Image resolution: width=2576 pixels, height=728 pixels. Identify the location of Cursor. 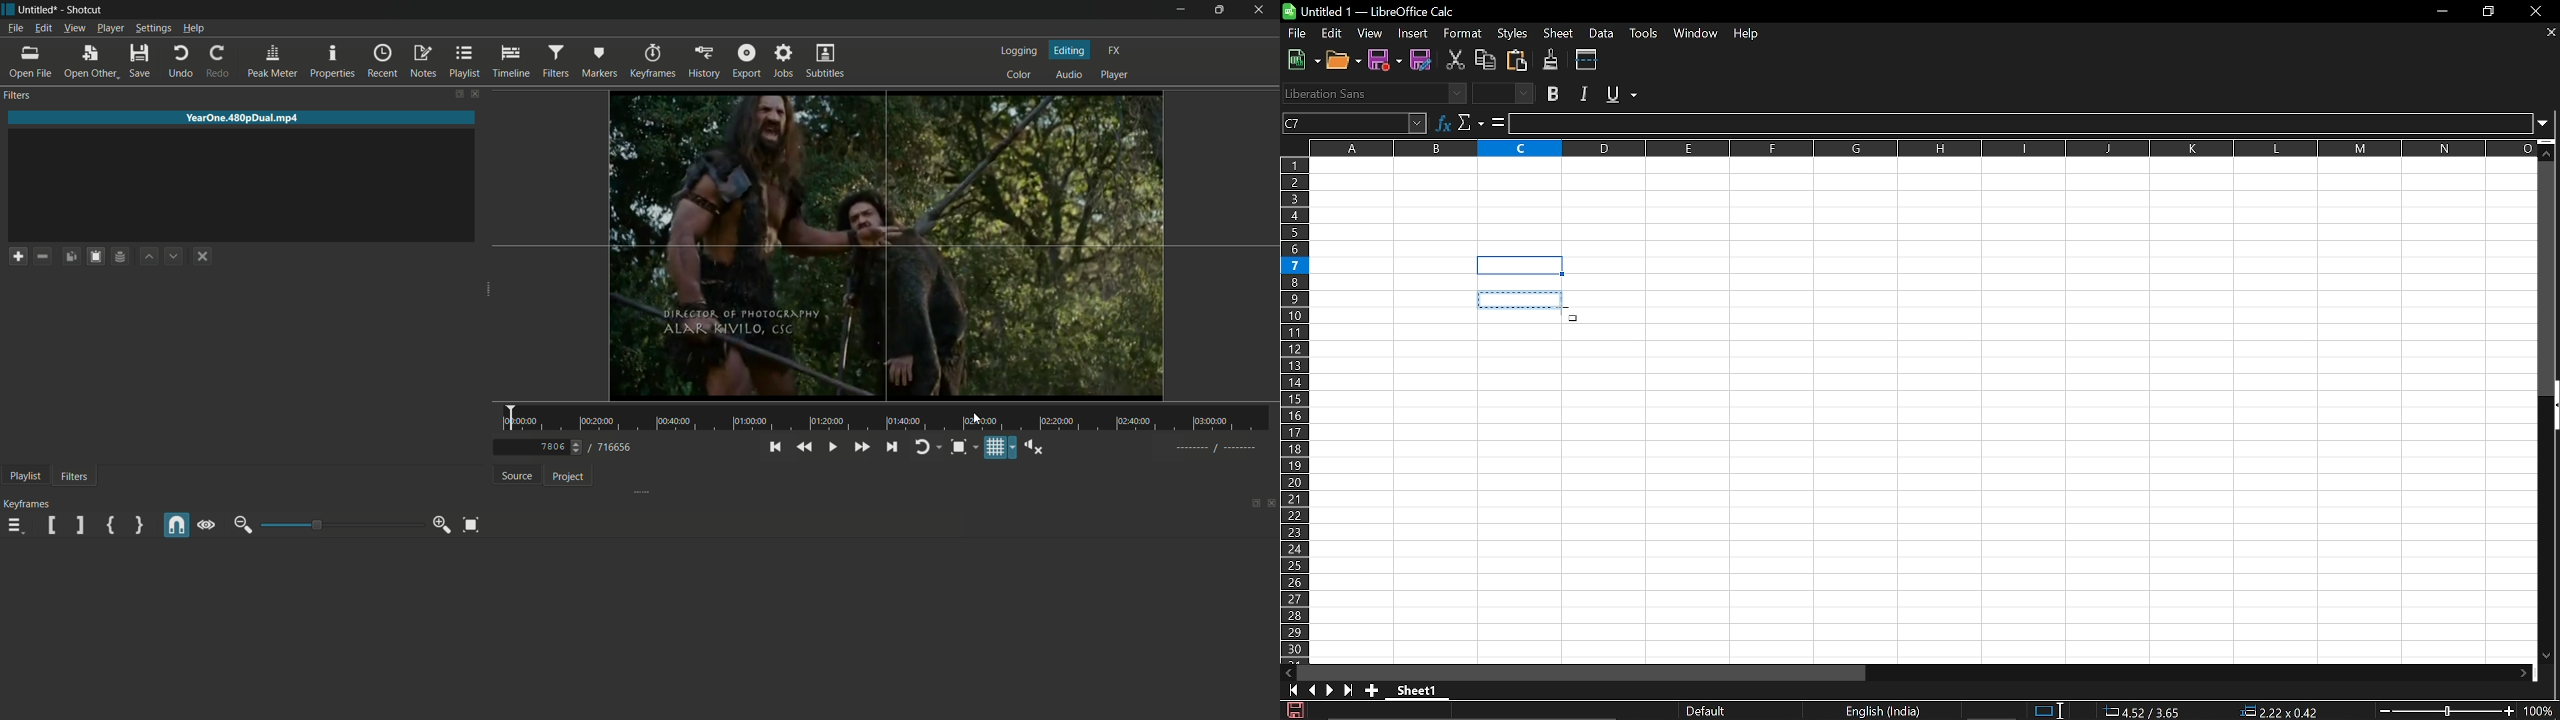
(1576, 317).